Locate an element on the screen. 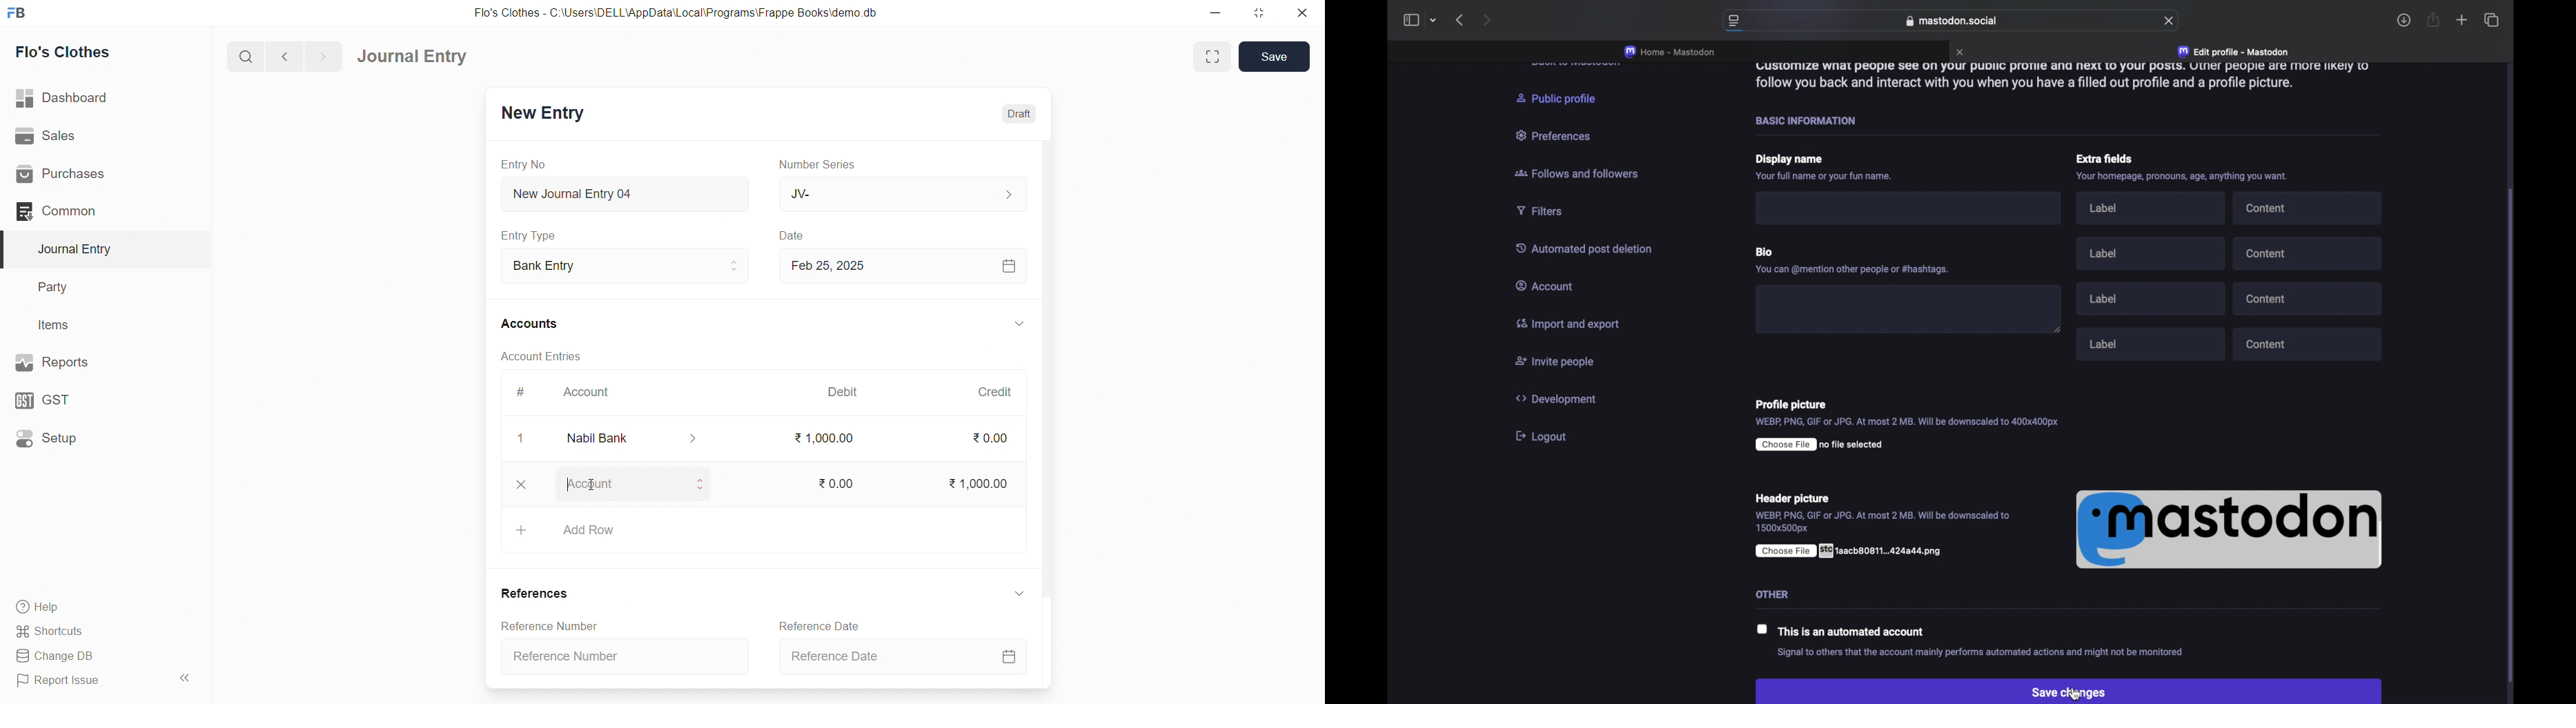  ₹ 0.00 is located at coordinates (835, 481).